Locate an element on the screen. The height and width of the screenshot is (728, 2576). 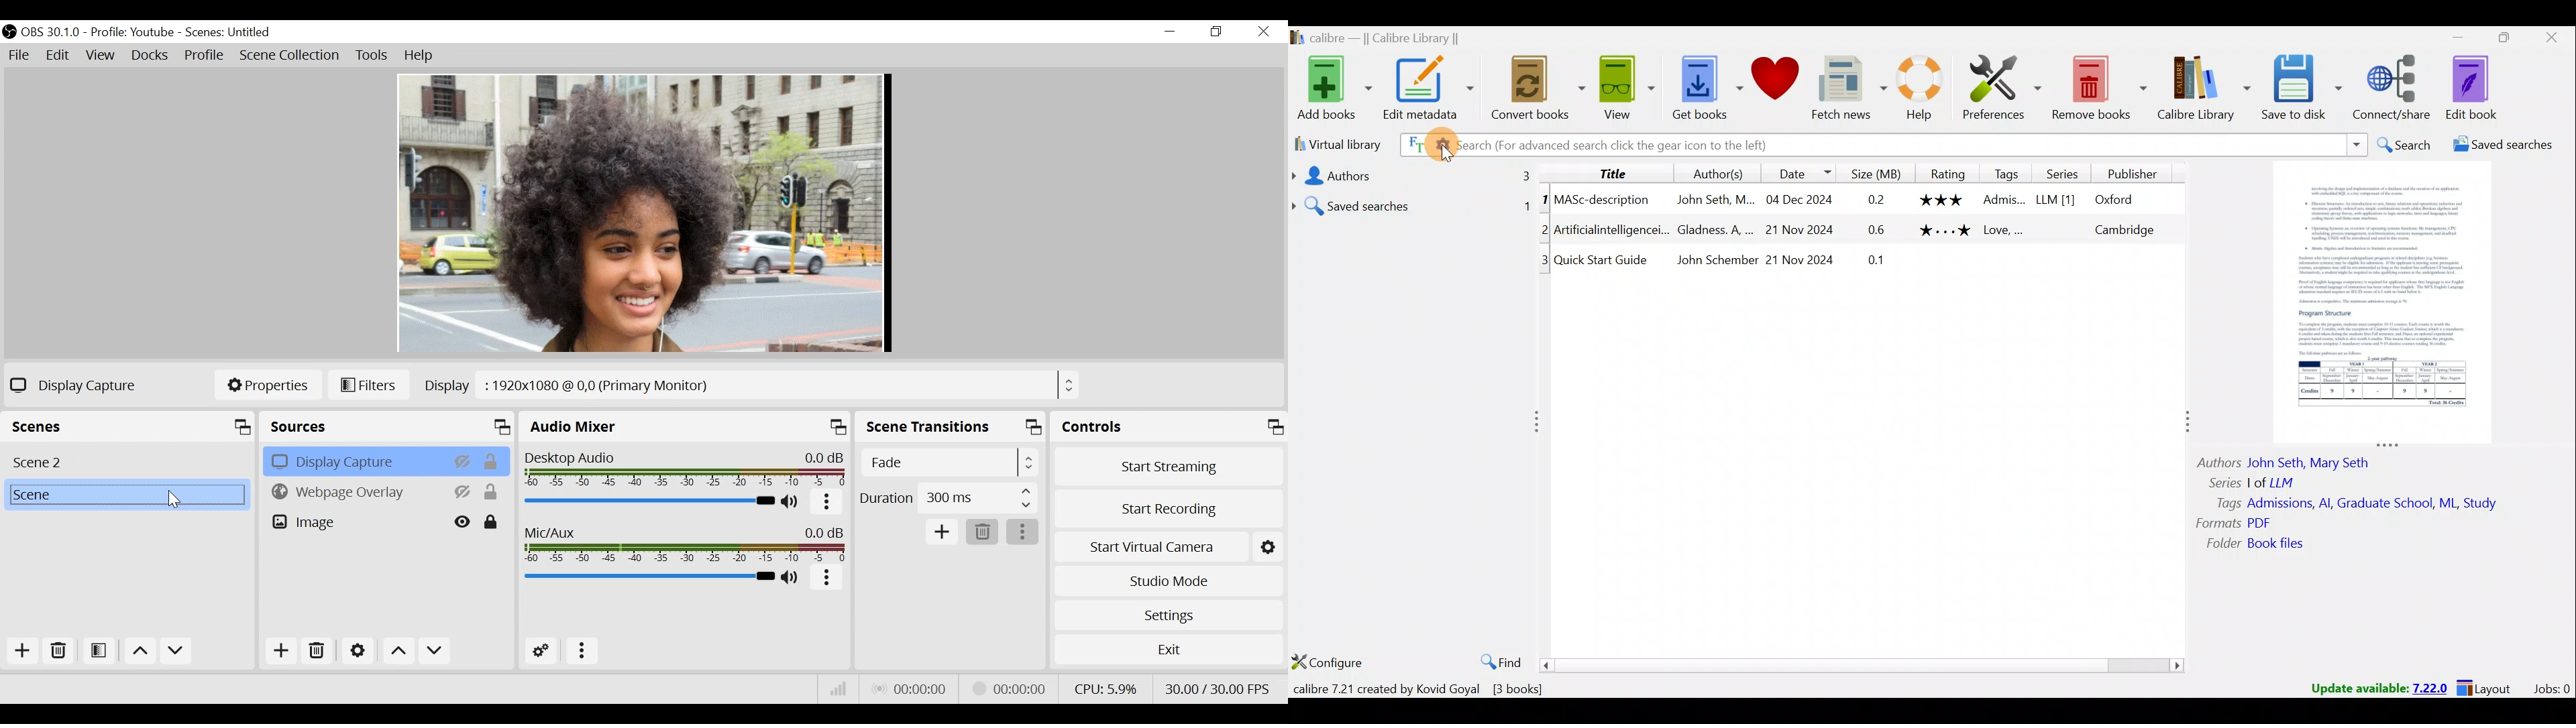
Minimize is located at coordinates (2451, 37).